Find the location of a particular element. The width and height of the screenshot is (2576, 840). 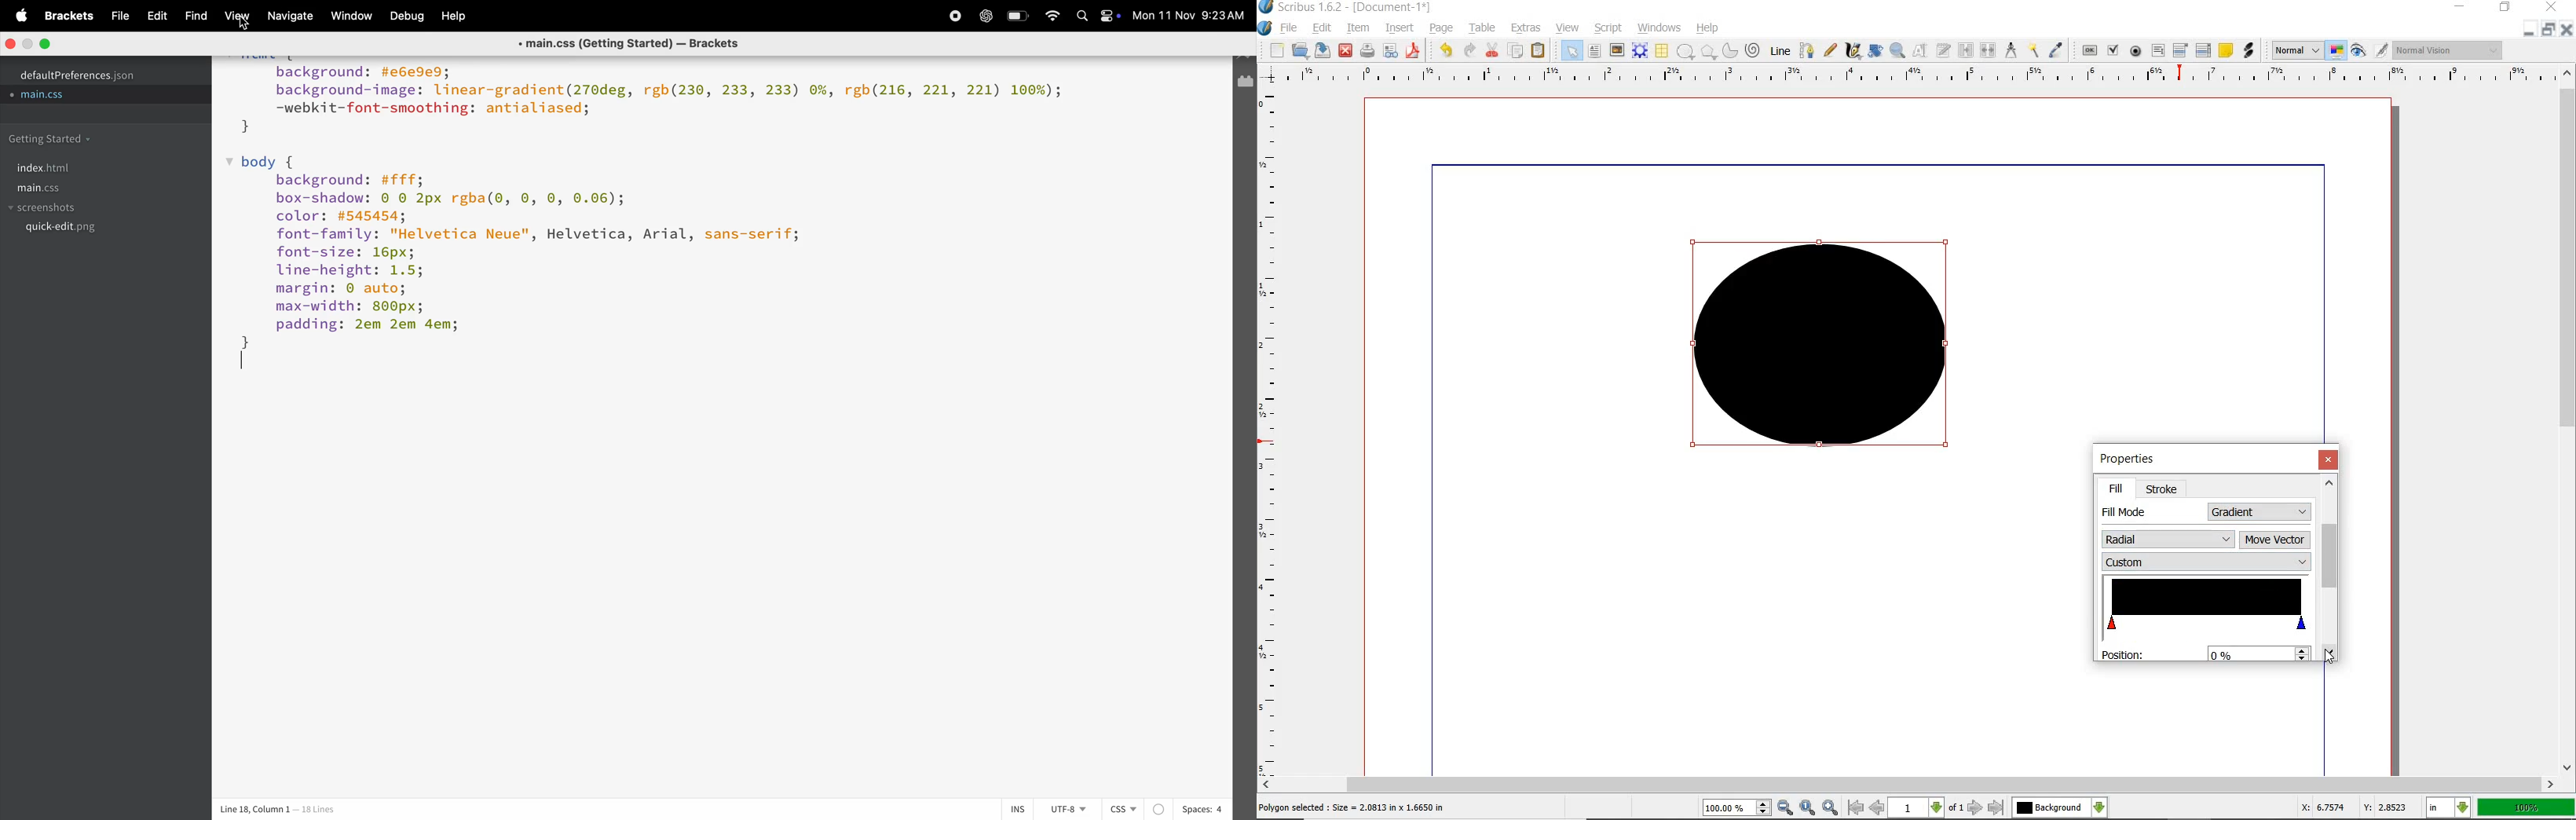

visual appearance of the display is located at coordinates (2448, 51).